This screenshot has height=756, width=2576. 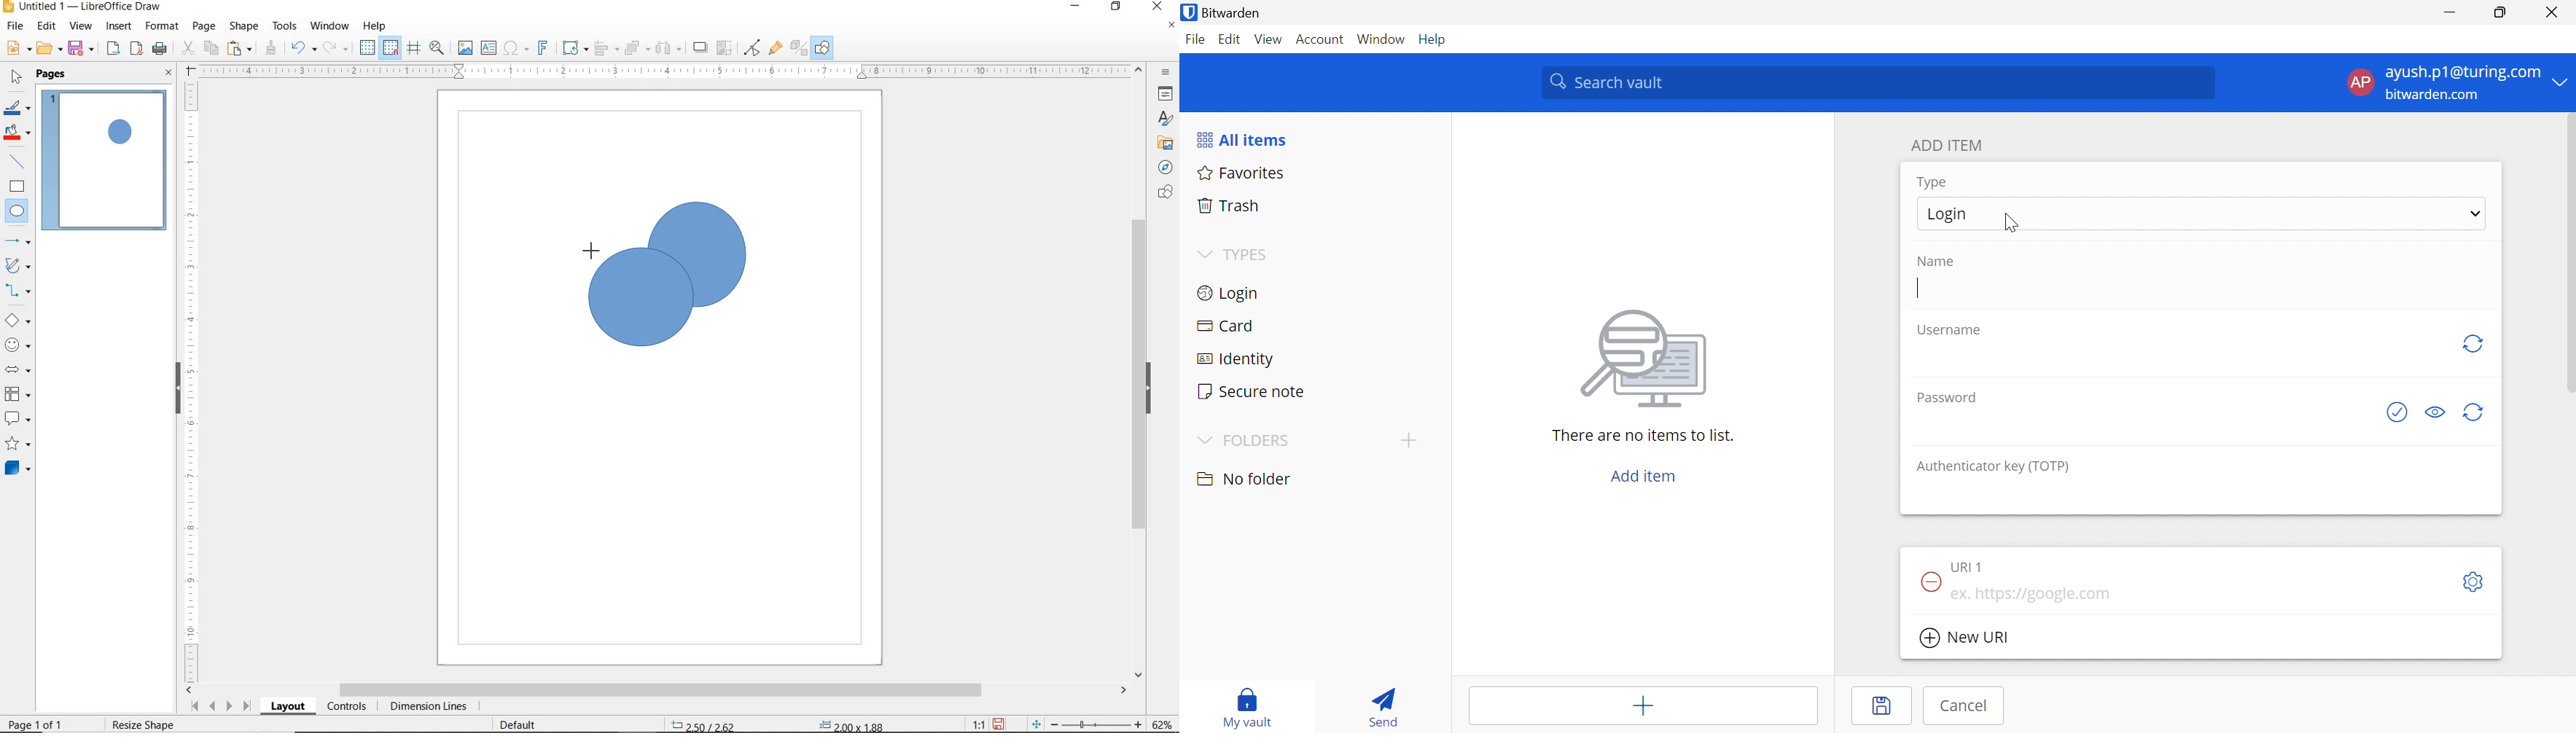 What do you see at coordinates (1163, 722) in the screenshot?
I see `ZOOM FACTOR` at bounding box center [1163, 722].